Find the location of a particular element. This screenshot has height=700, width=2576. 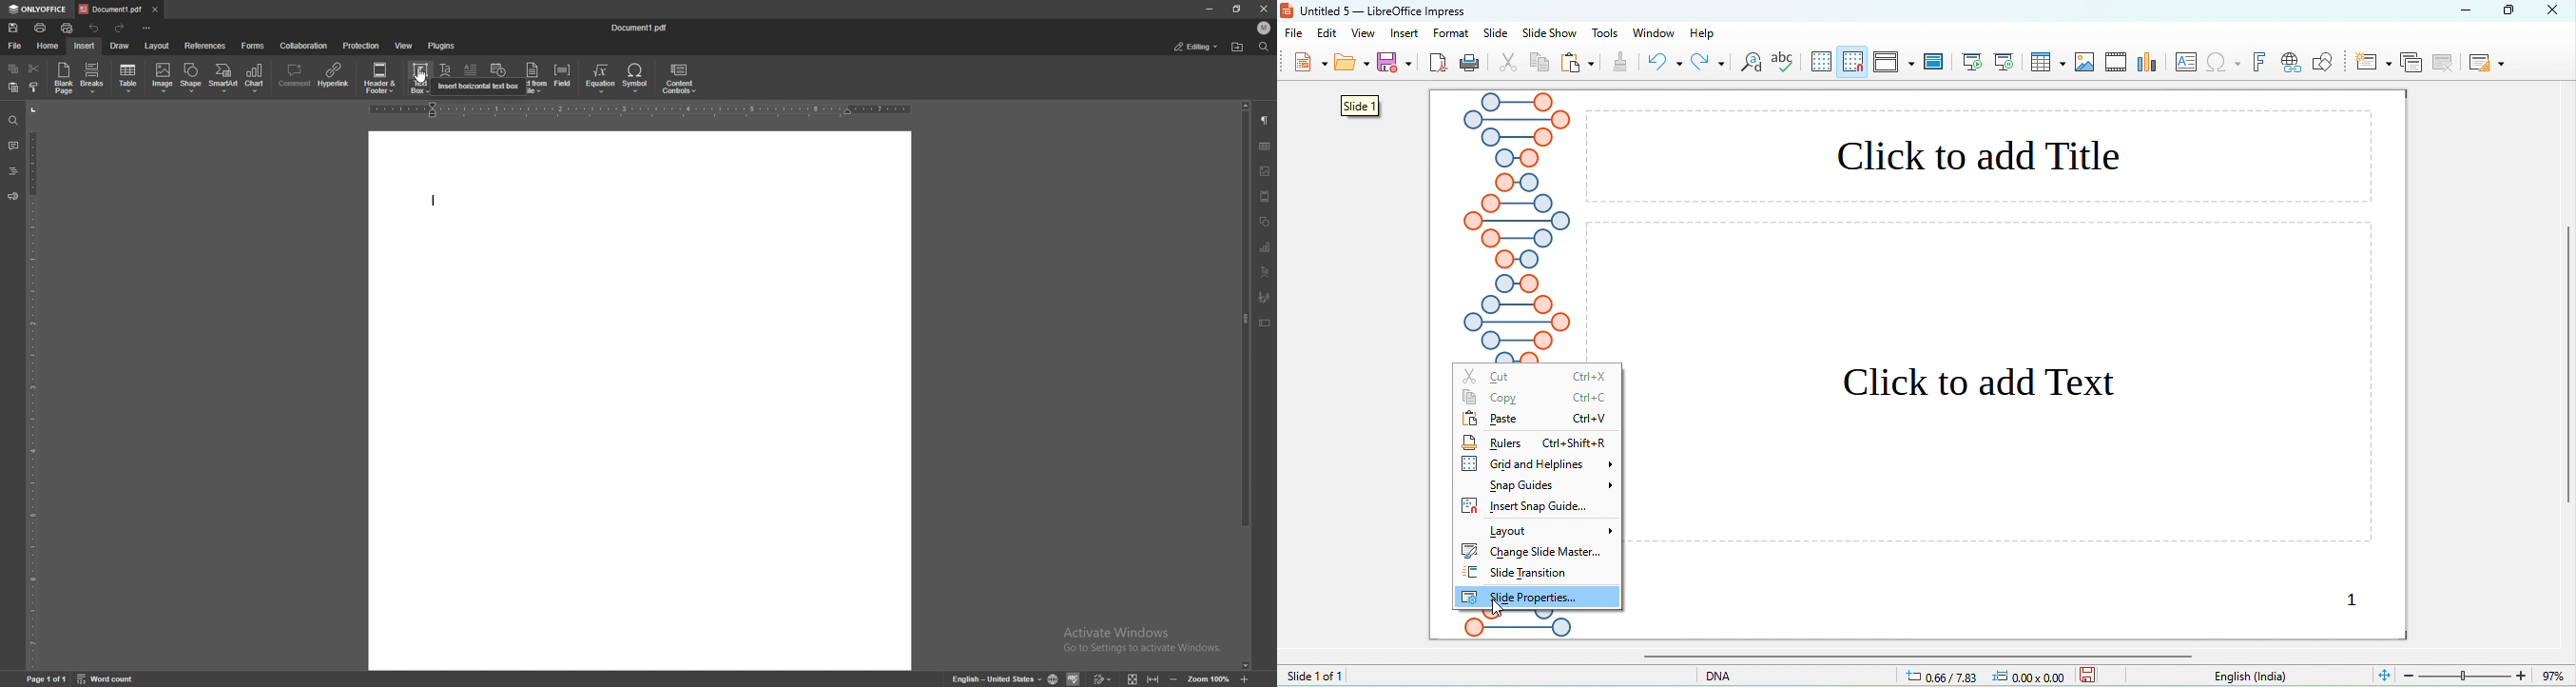

slide transition is located at coordinates (1529, 572).